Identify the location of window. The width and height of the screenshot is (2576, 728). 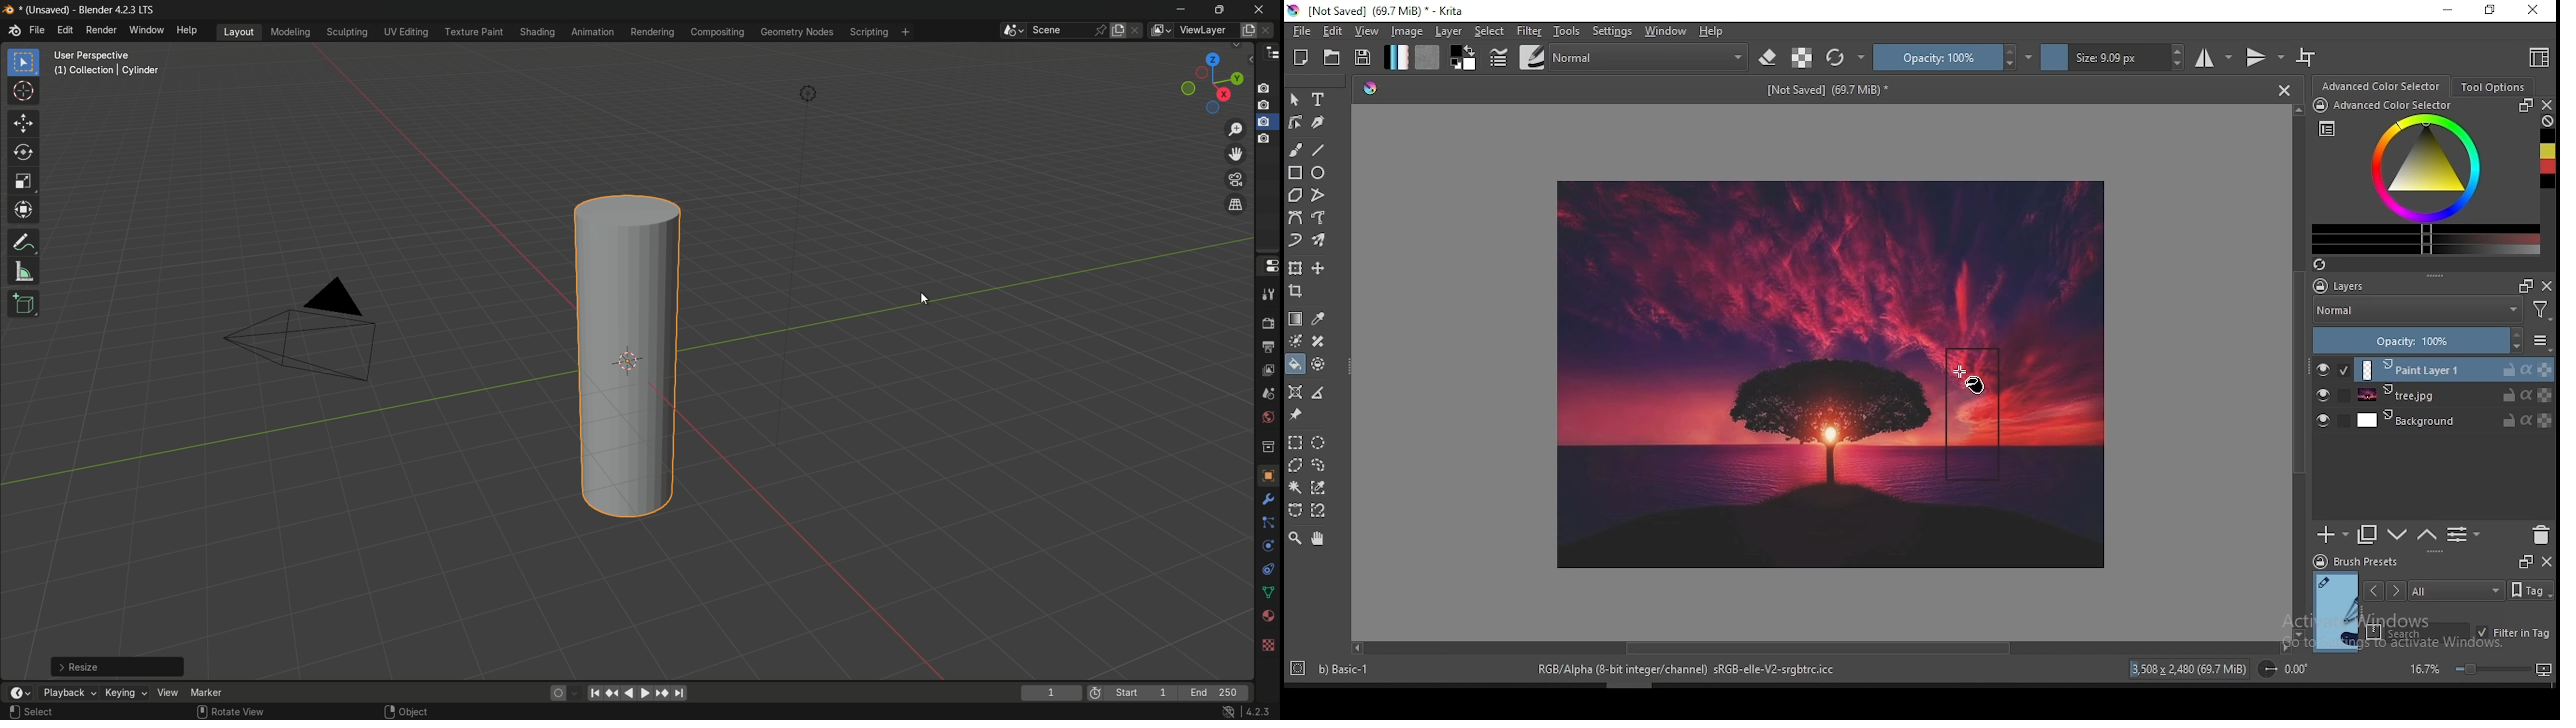
(1666, 31).